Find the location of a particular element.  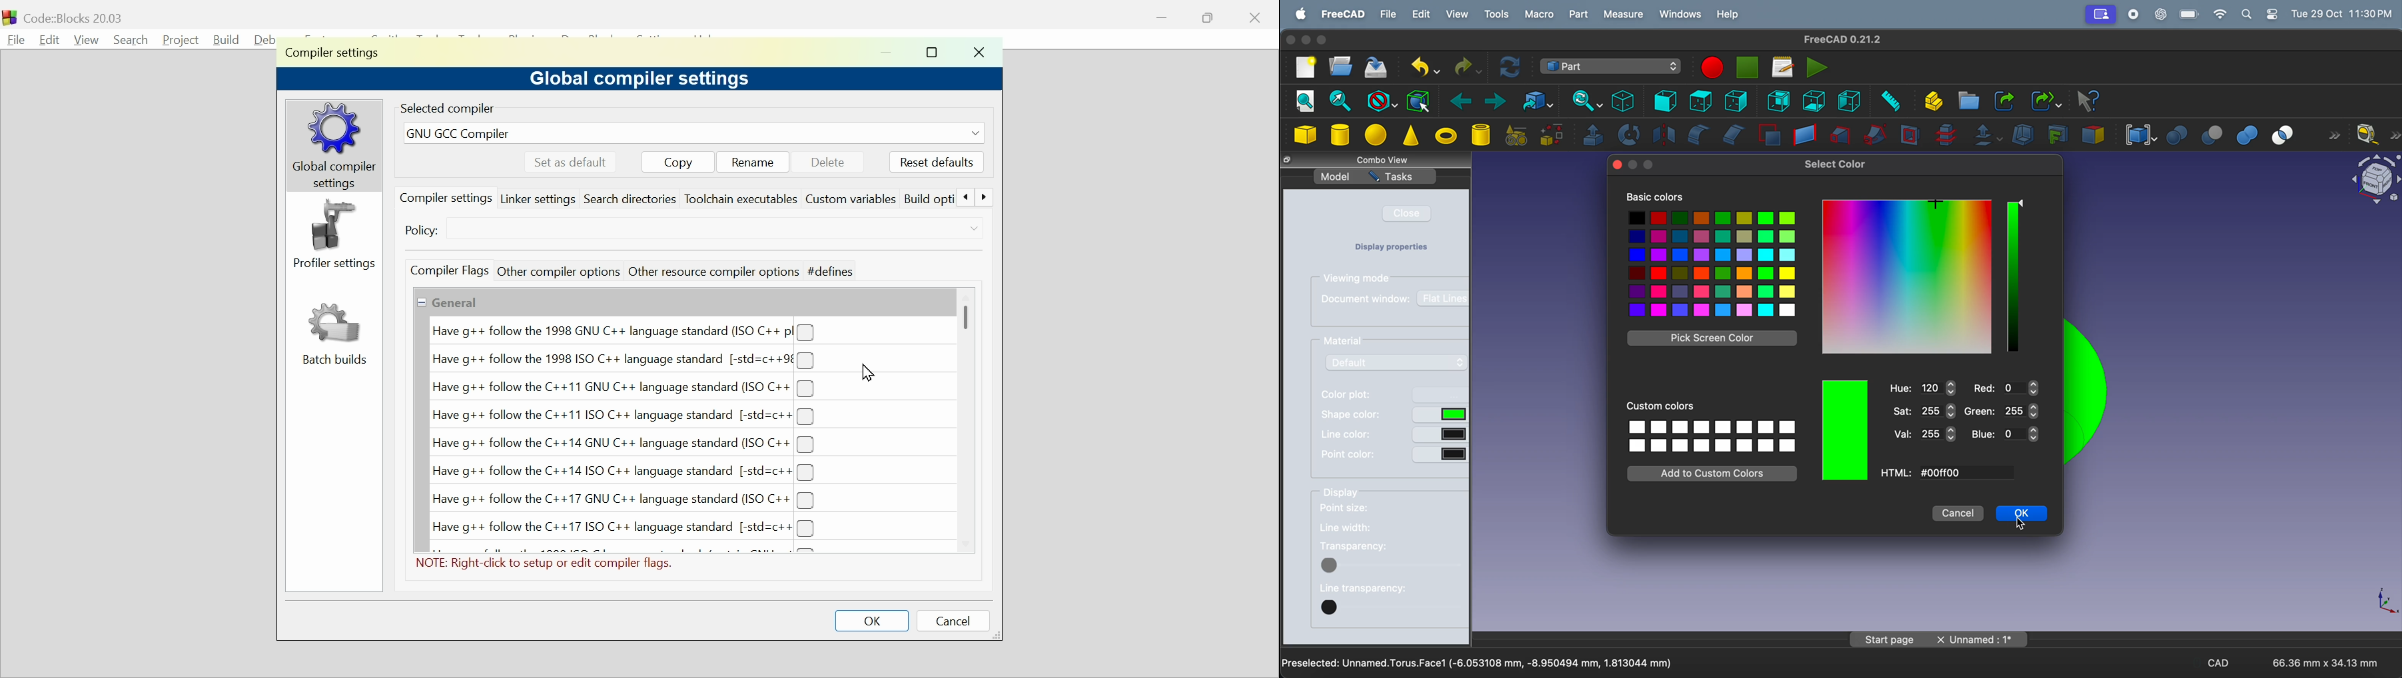

button is located at coordinates (1392, 565).